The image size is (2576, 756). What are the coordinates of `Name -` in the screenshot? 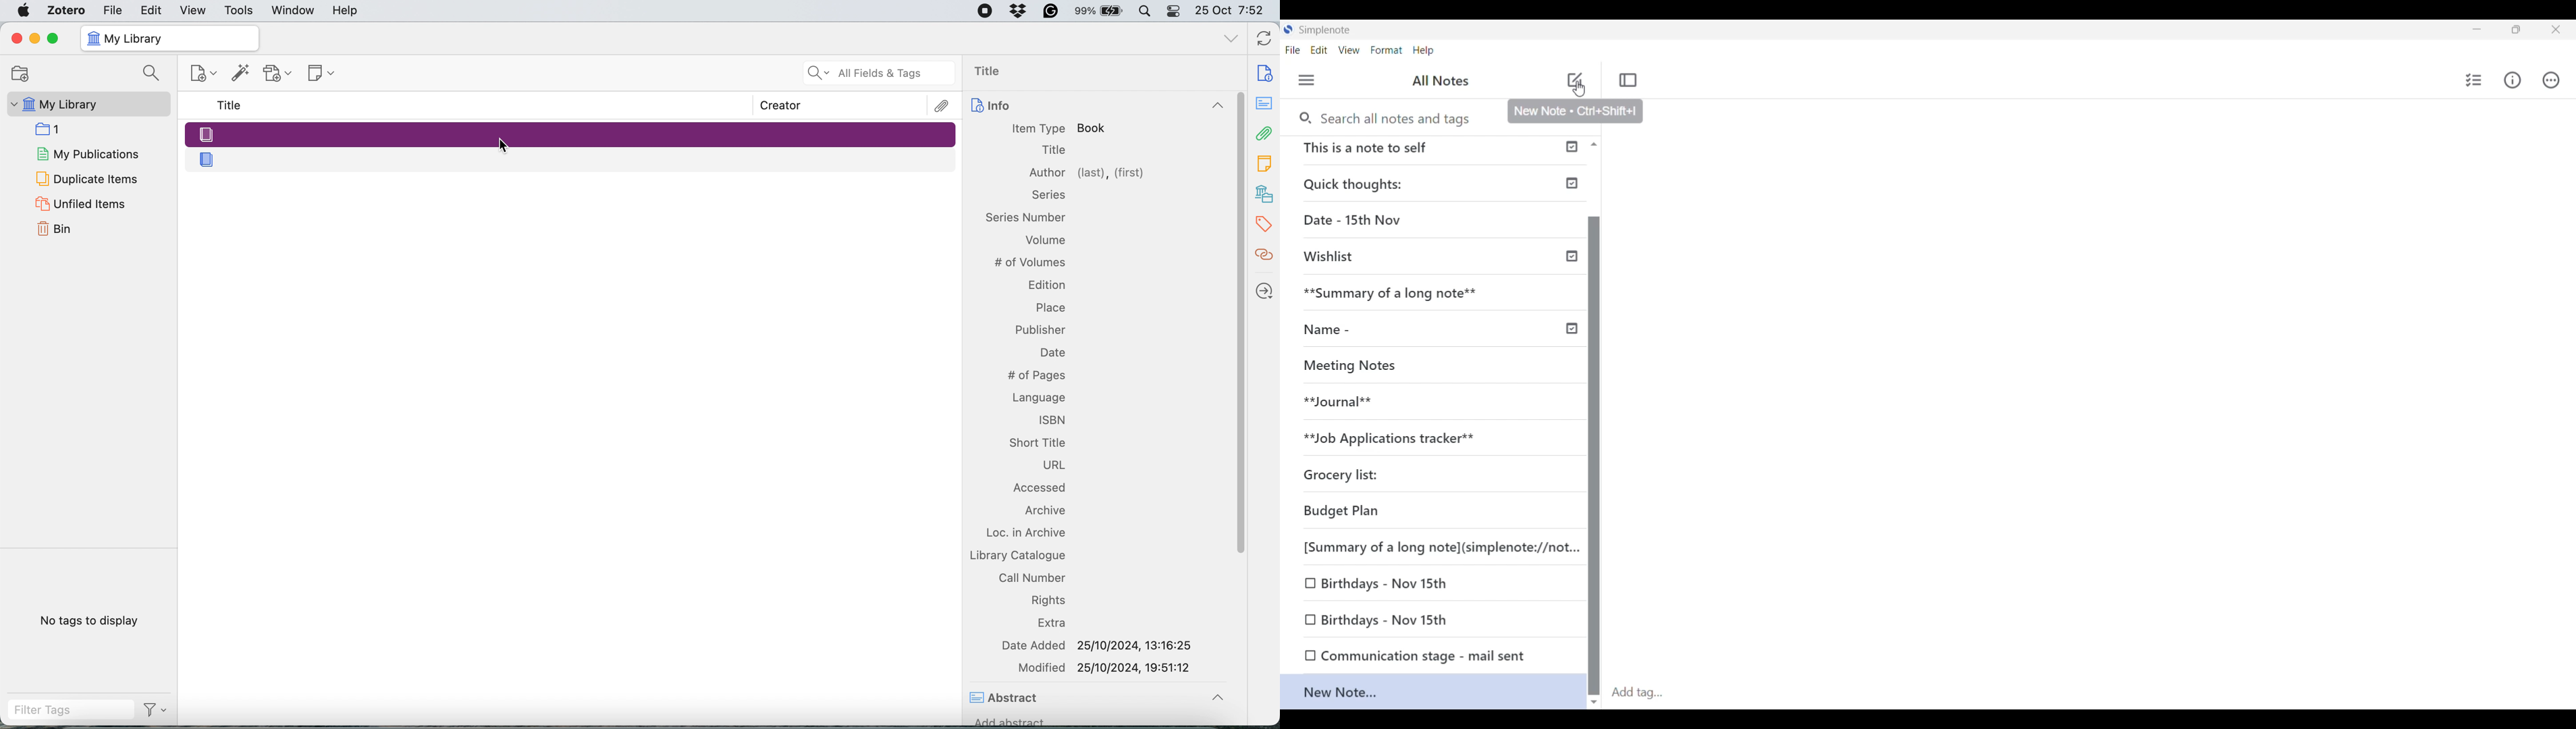 It's located at (1361, 329).